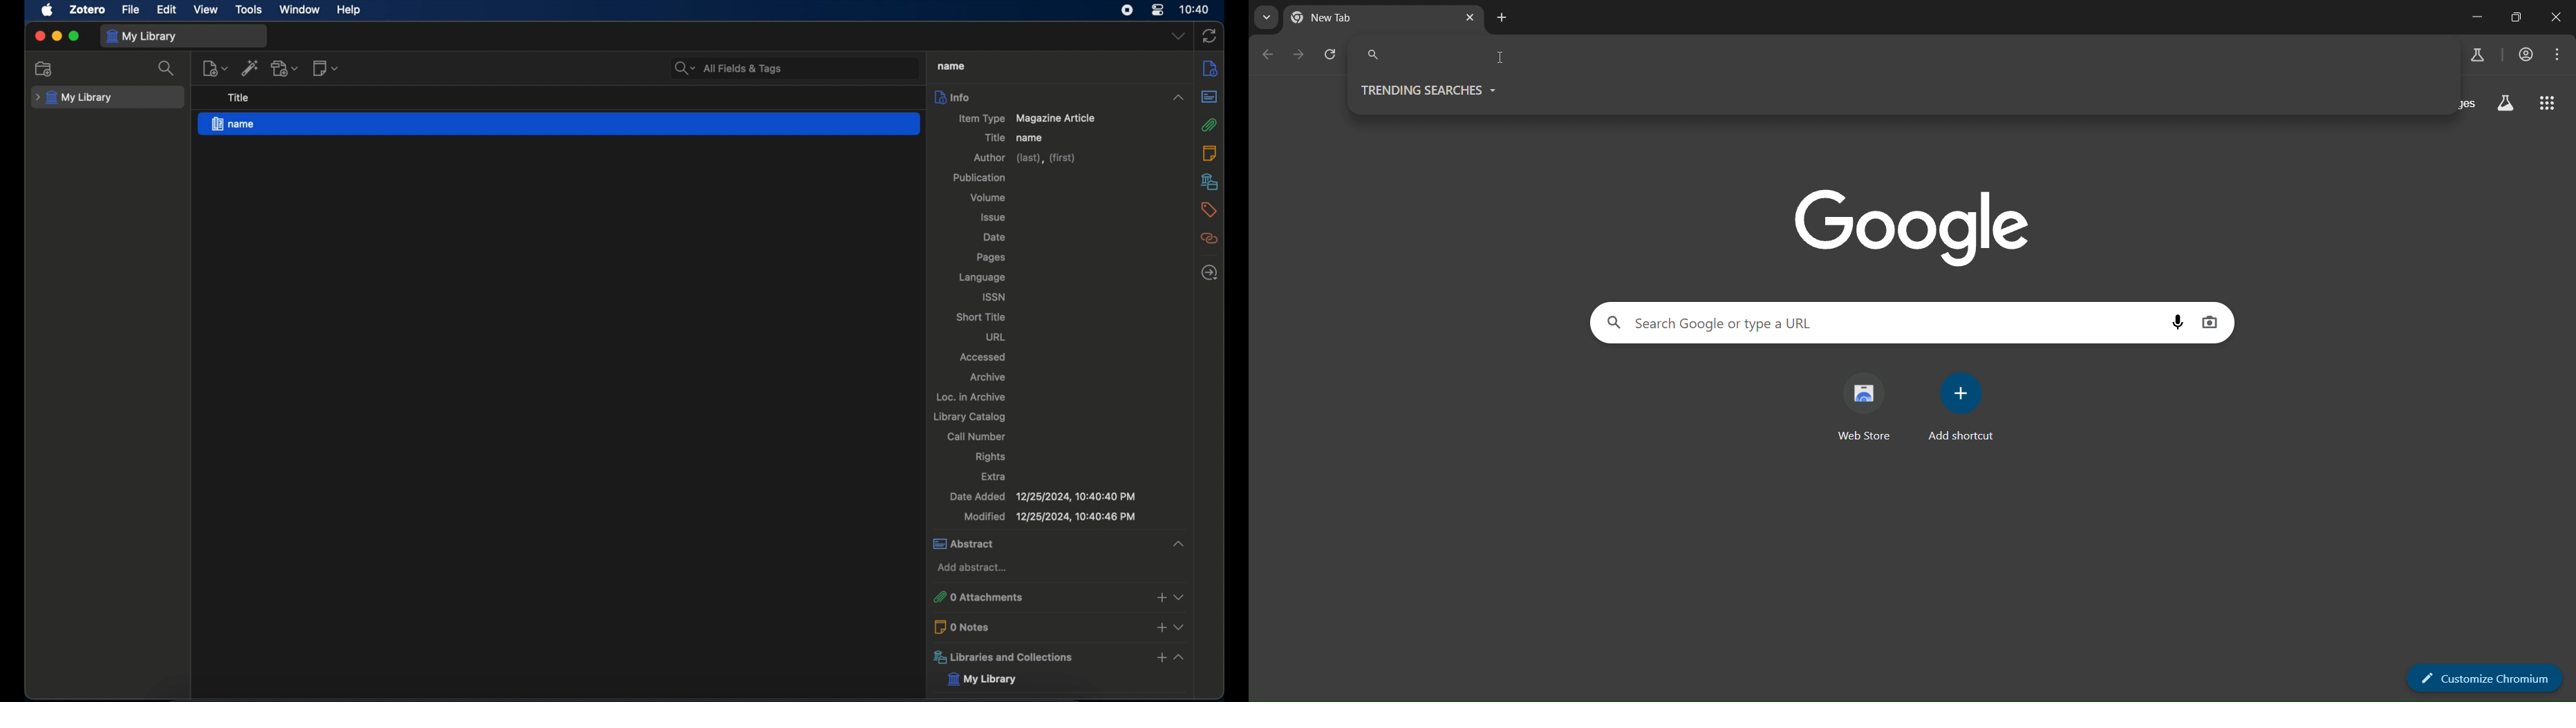  Describe the element at coordinates (1211, 70) in the screenshot. I see `info` at that location.